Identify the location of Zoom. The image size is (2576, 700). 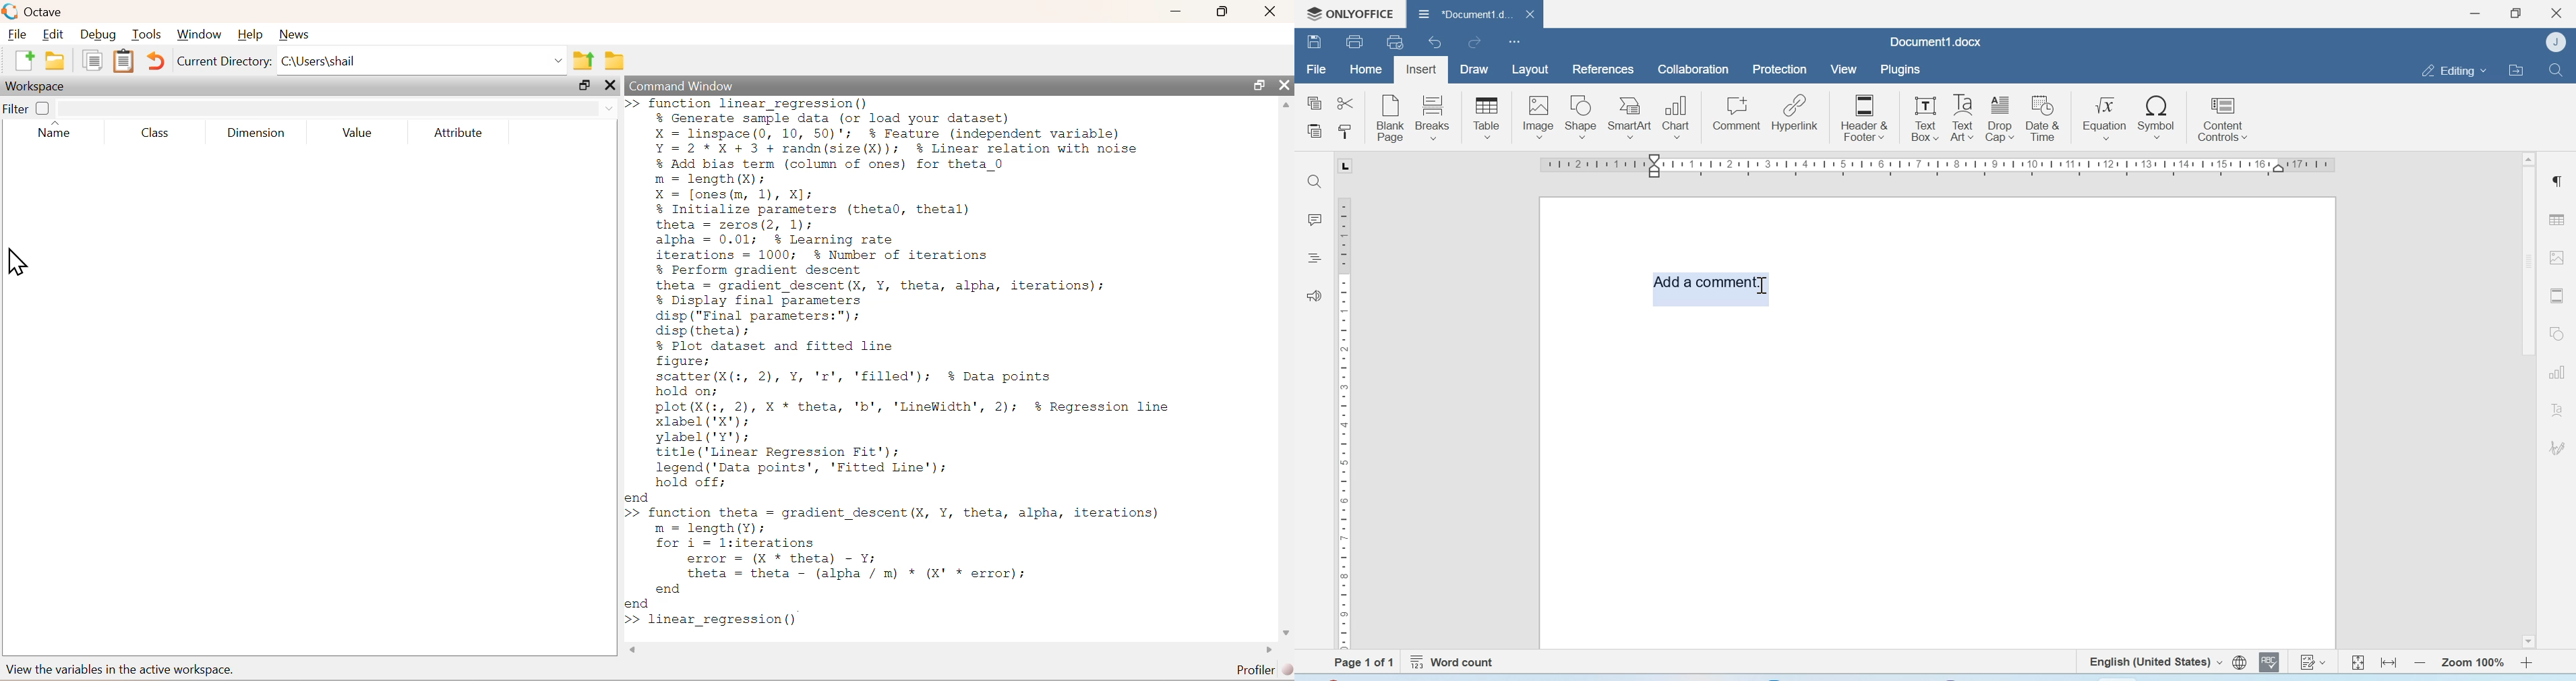
(2471, 663).